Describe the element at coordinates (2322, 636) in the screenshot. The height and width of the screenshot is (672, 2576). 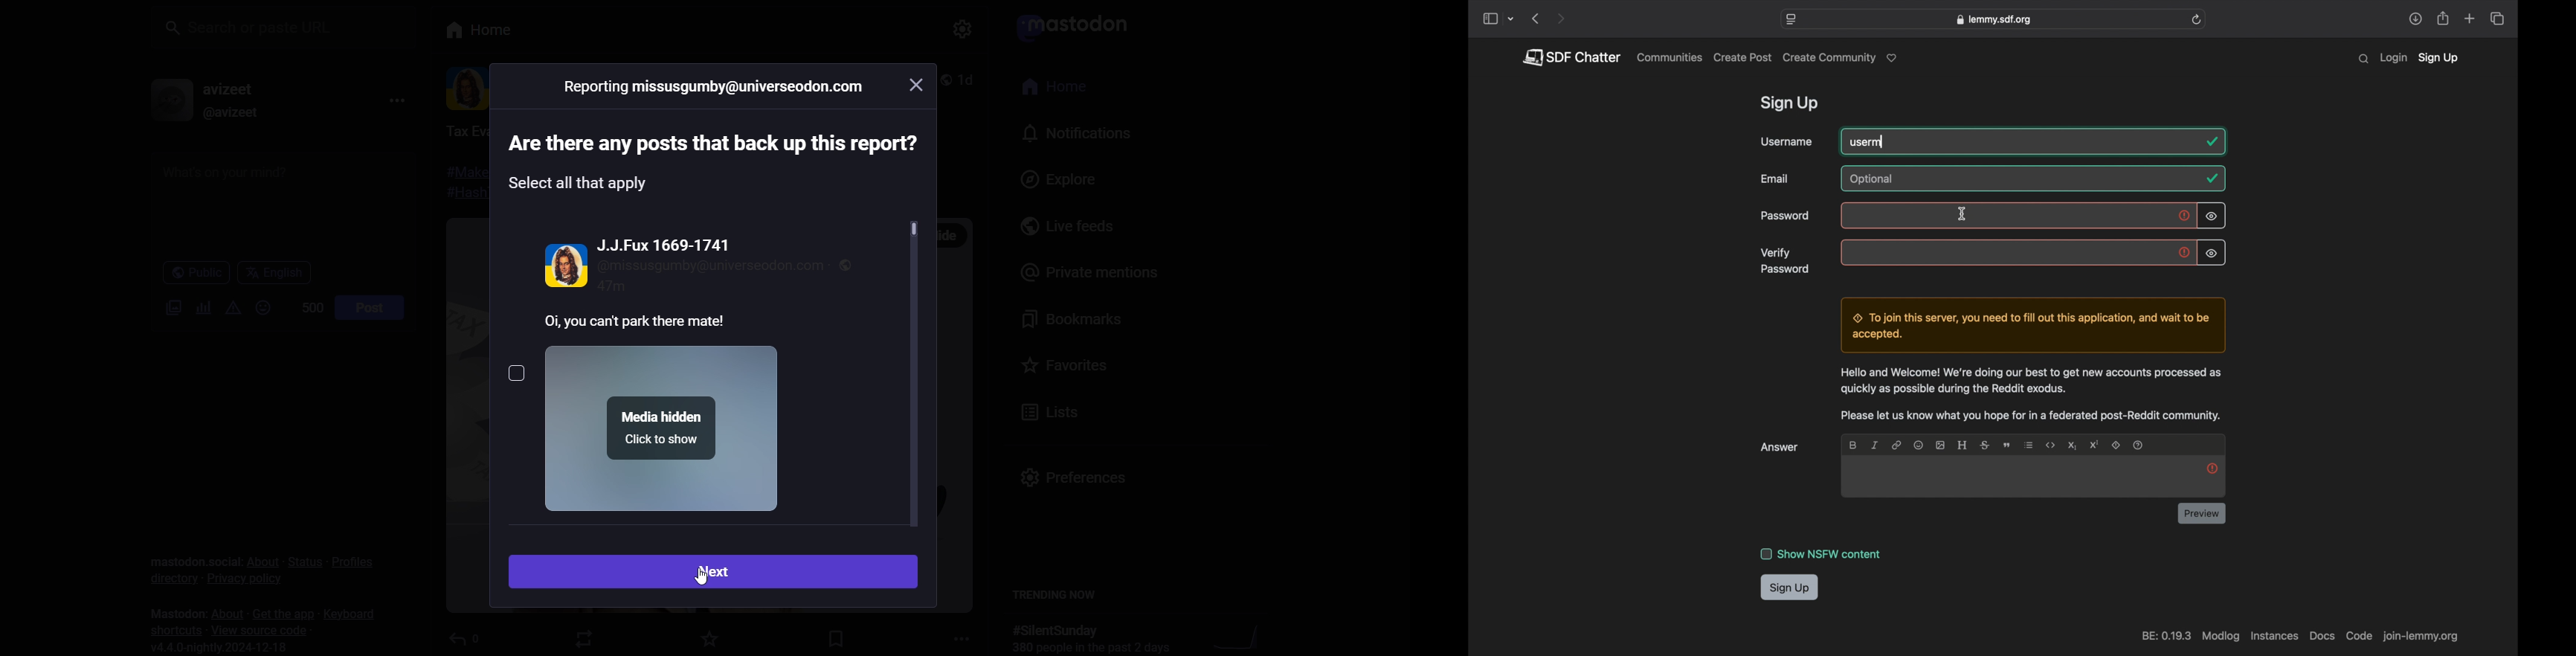
I see `docs` at that location.